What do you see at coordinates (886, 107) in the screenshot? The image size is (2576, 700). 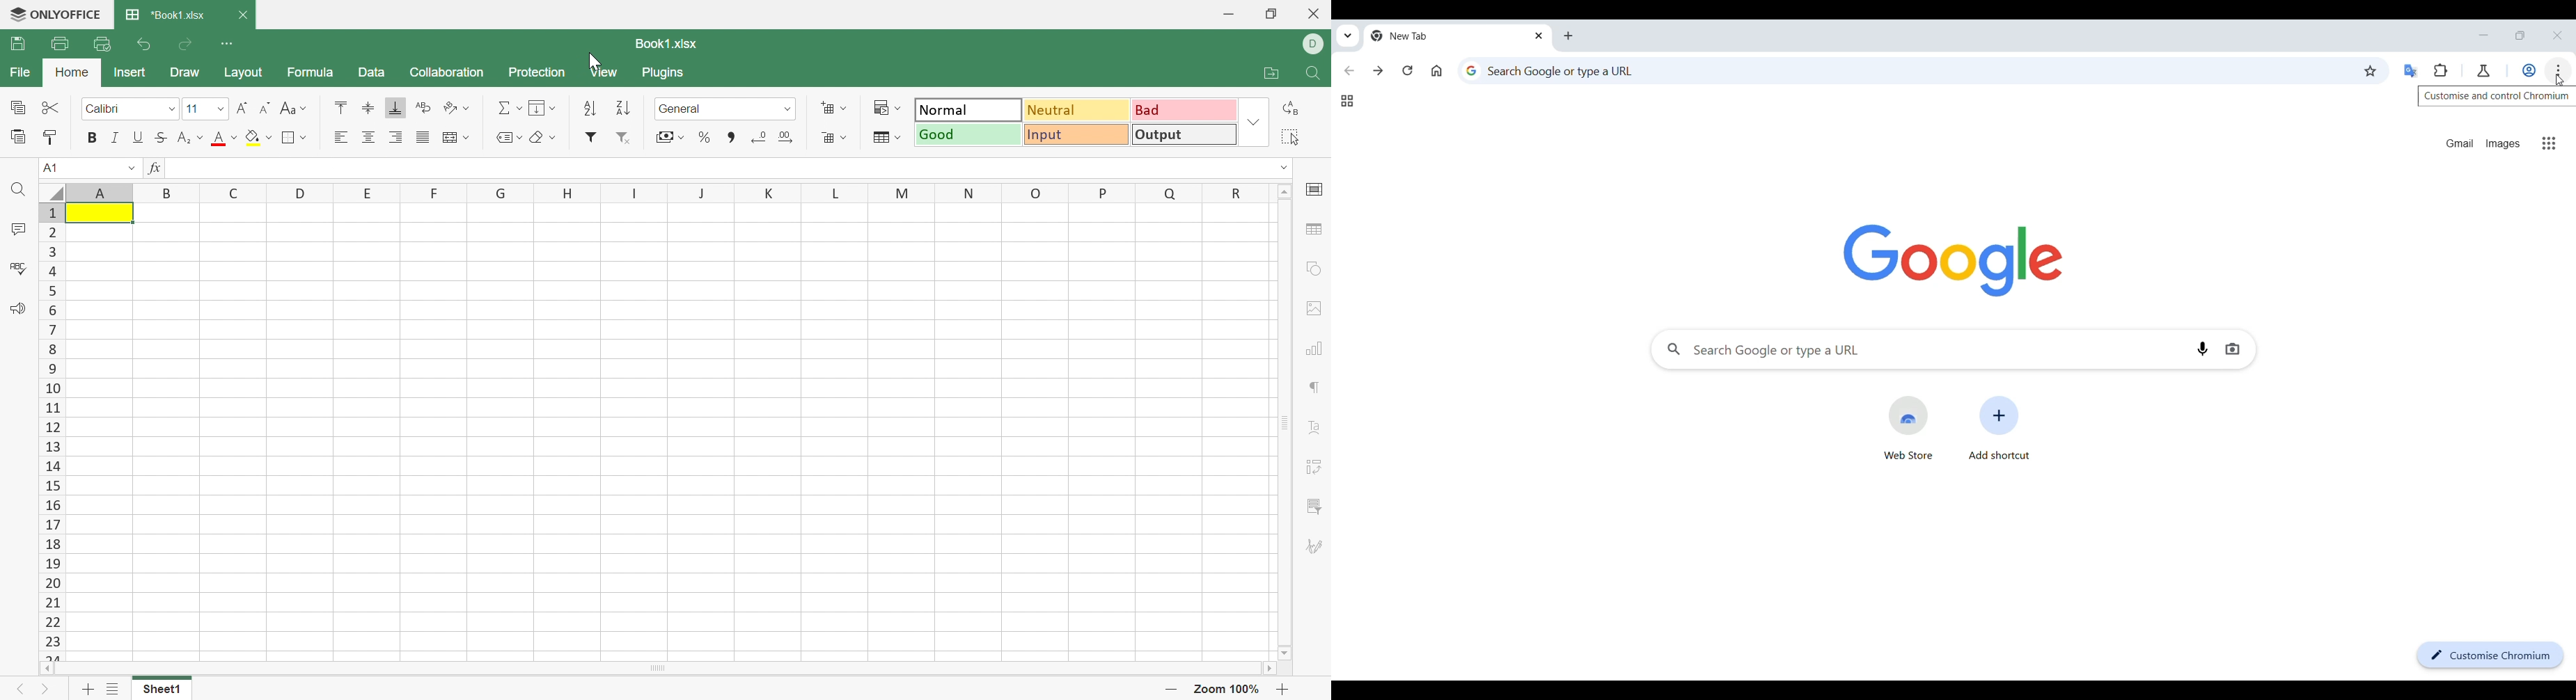 I see `Conditional formatting` at bounding box center [886, 107].